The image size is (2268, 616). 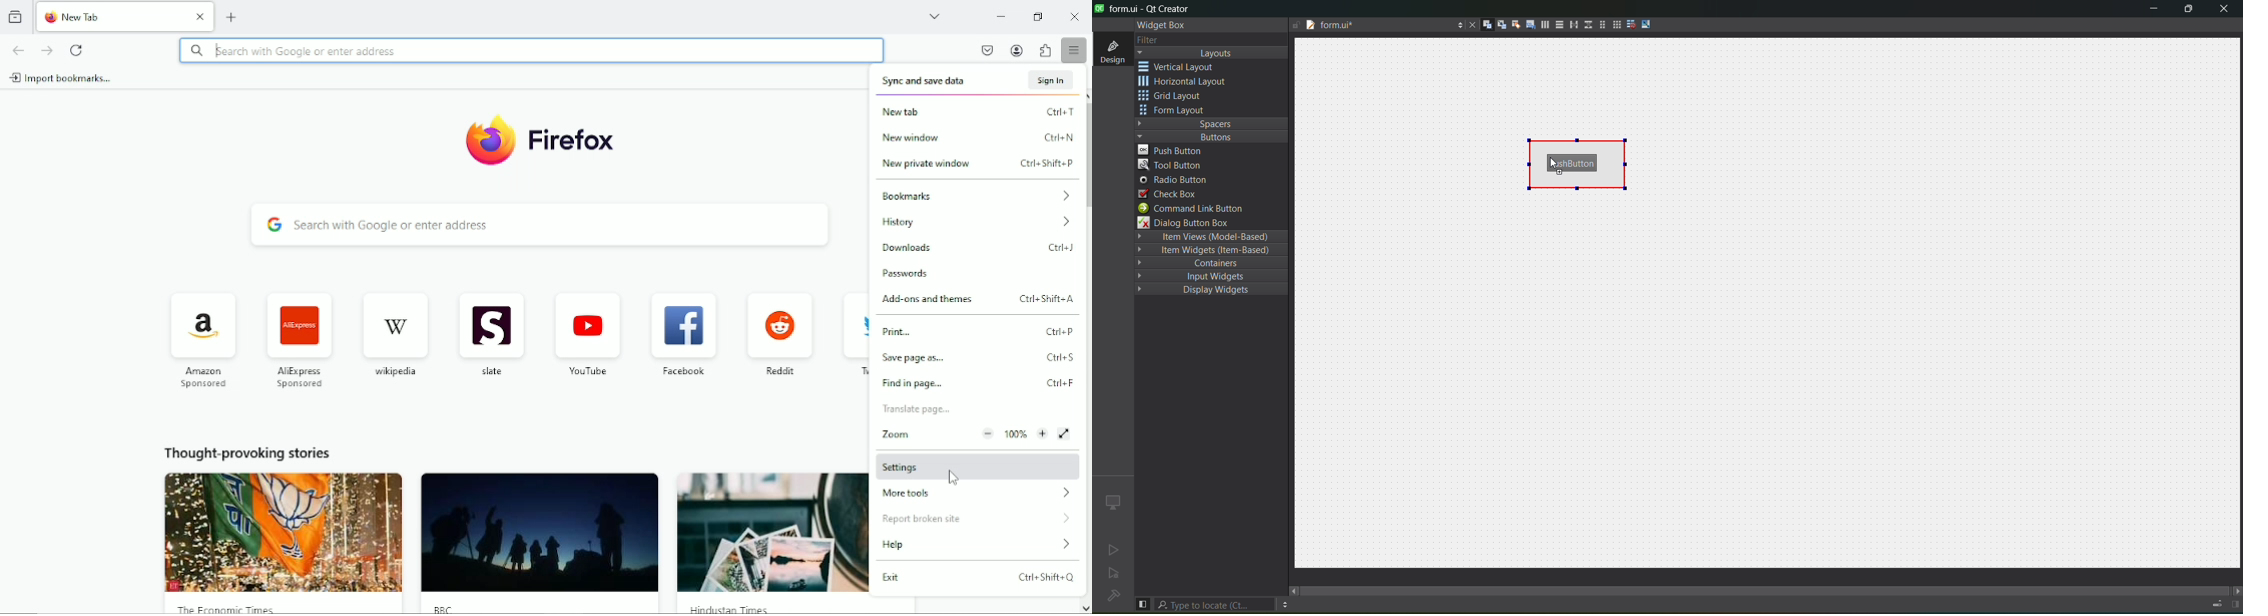 I want to click on edit signals, so click(x=1502, y=26).